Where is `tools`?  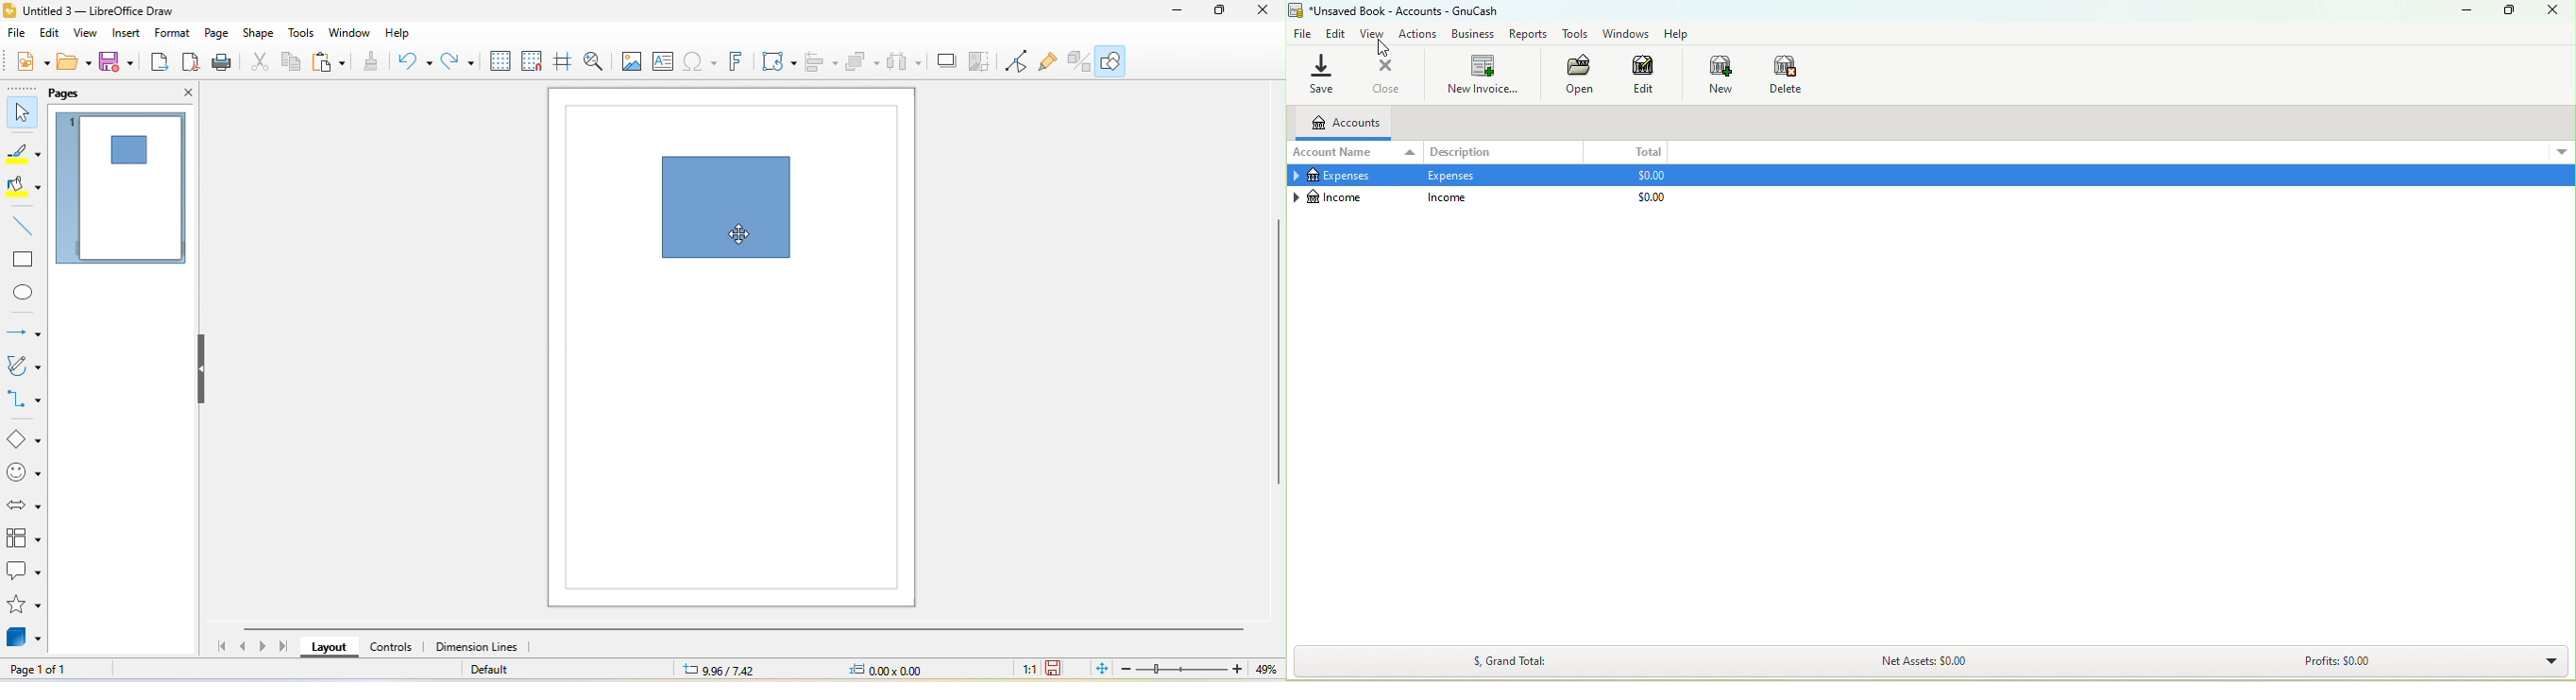
tools is located at coordinates (305, 34).